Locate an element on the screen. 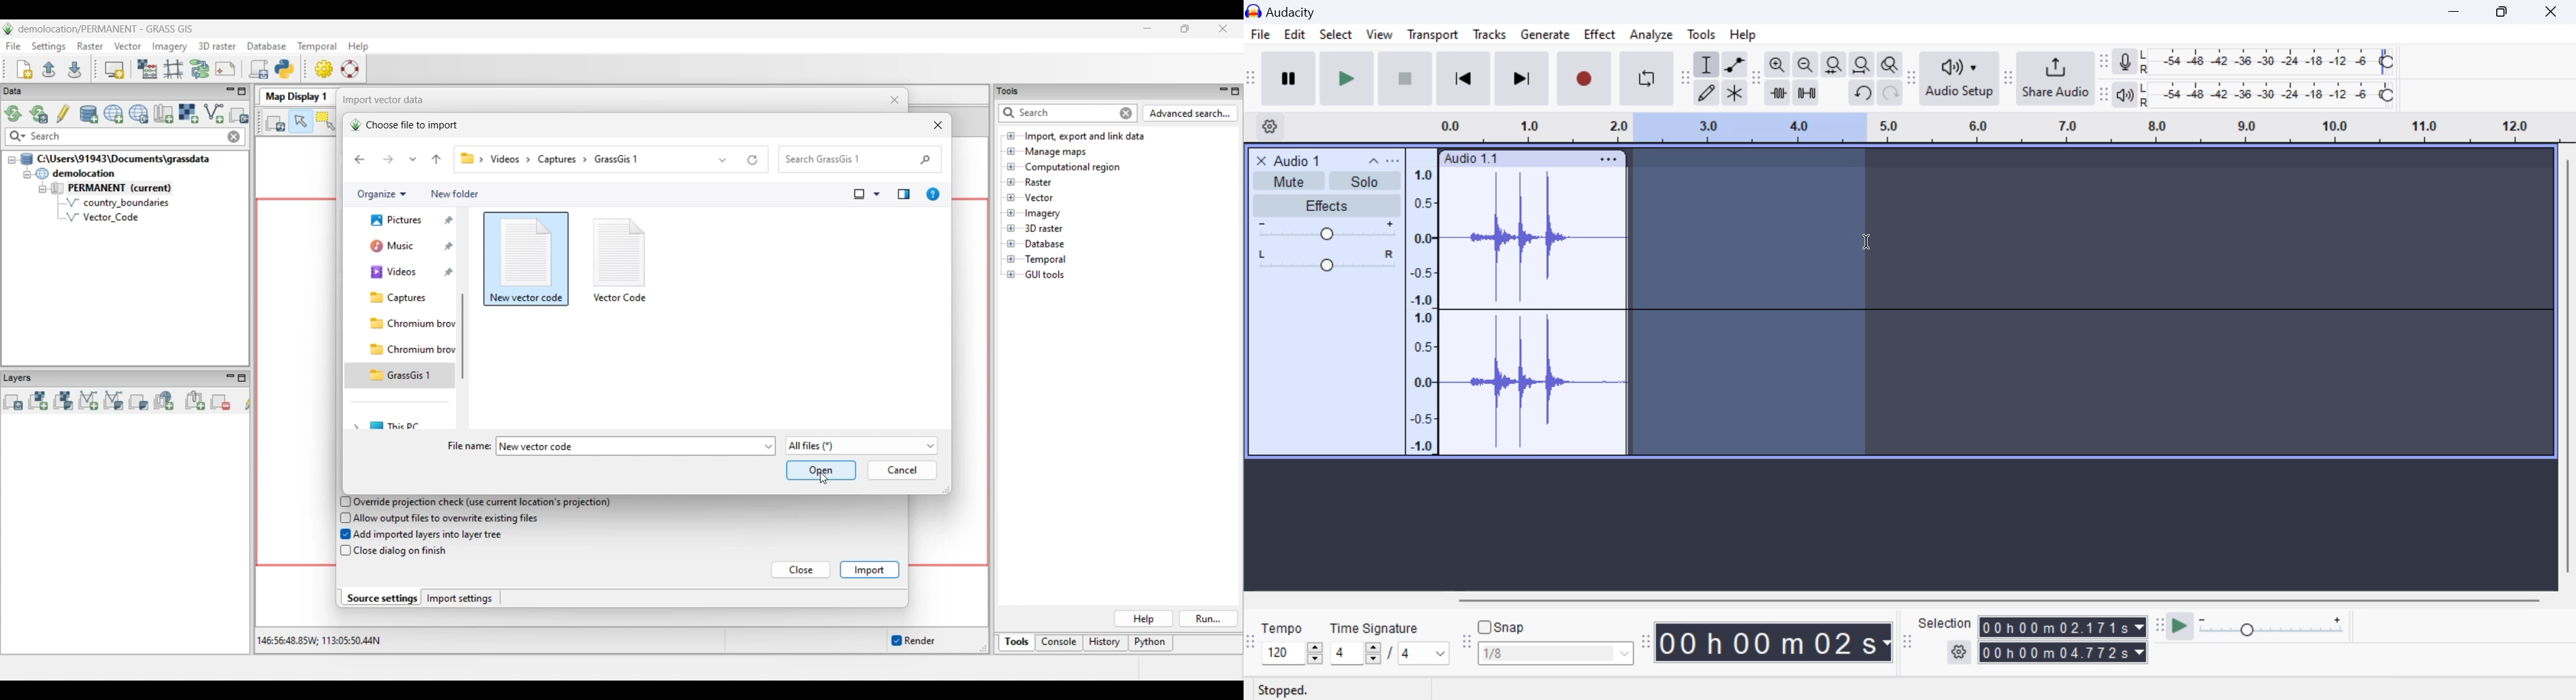  Window Title is located at coordinates (1288, 11).